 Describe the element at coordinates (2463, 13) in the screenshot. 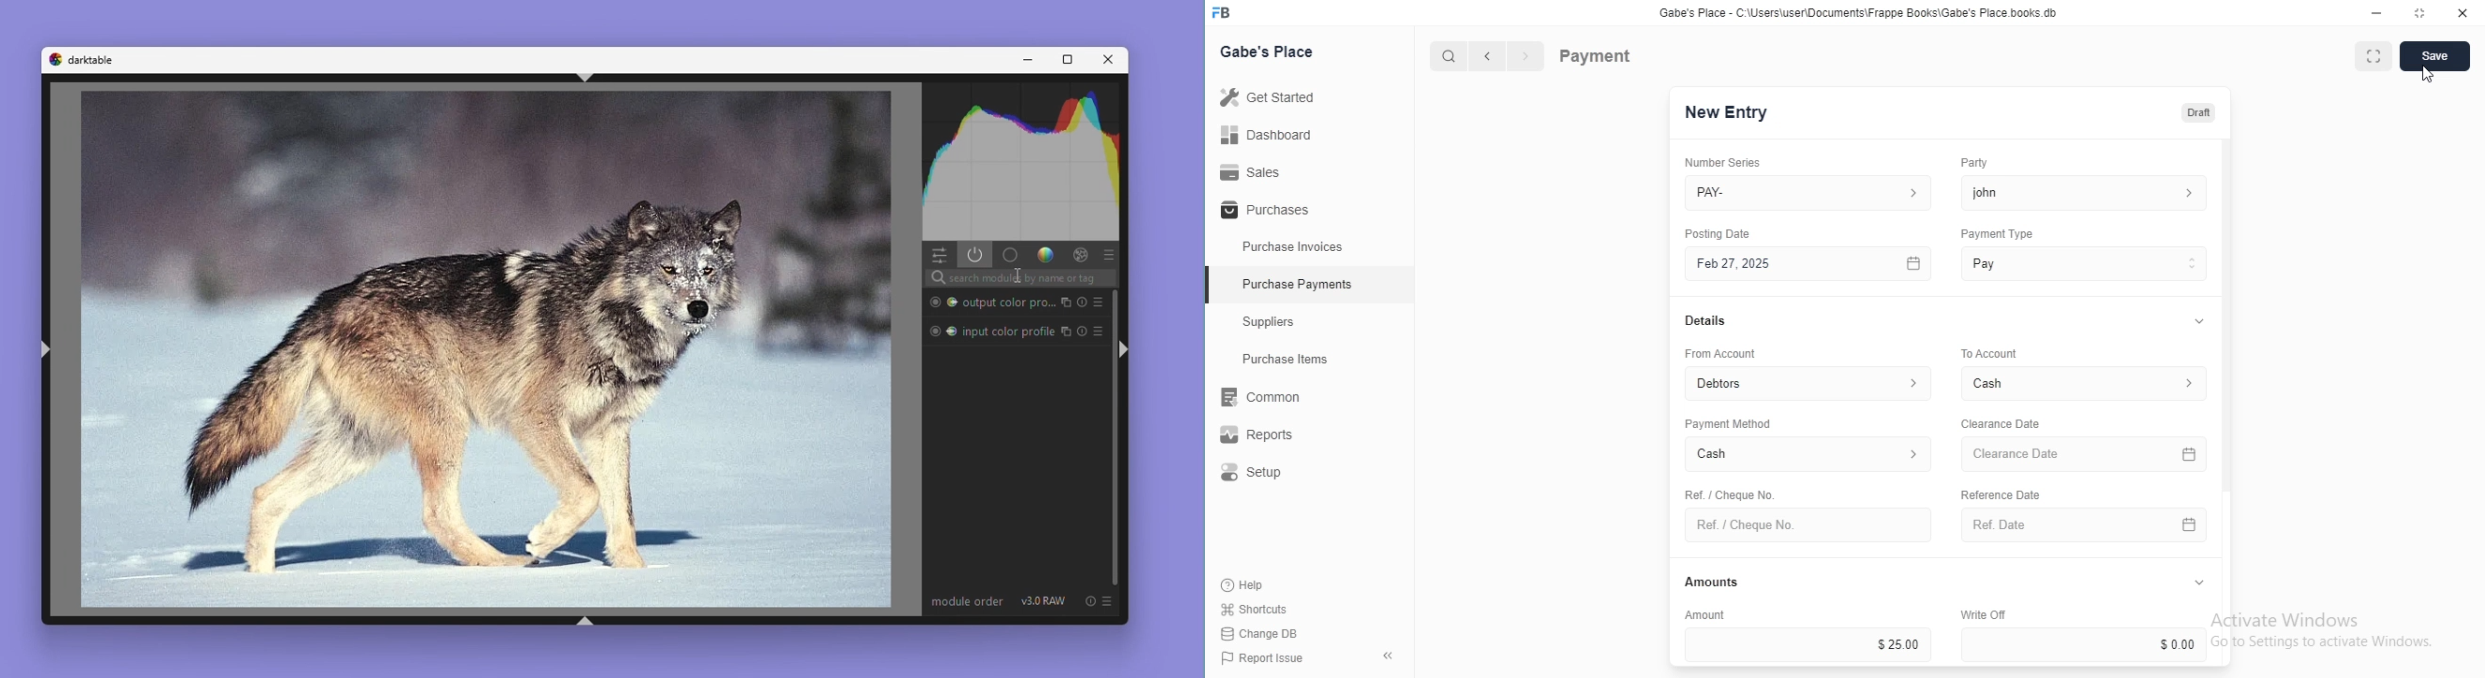

I see `close` at that location.